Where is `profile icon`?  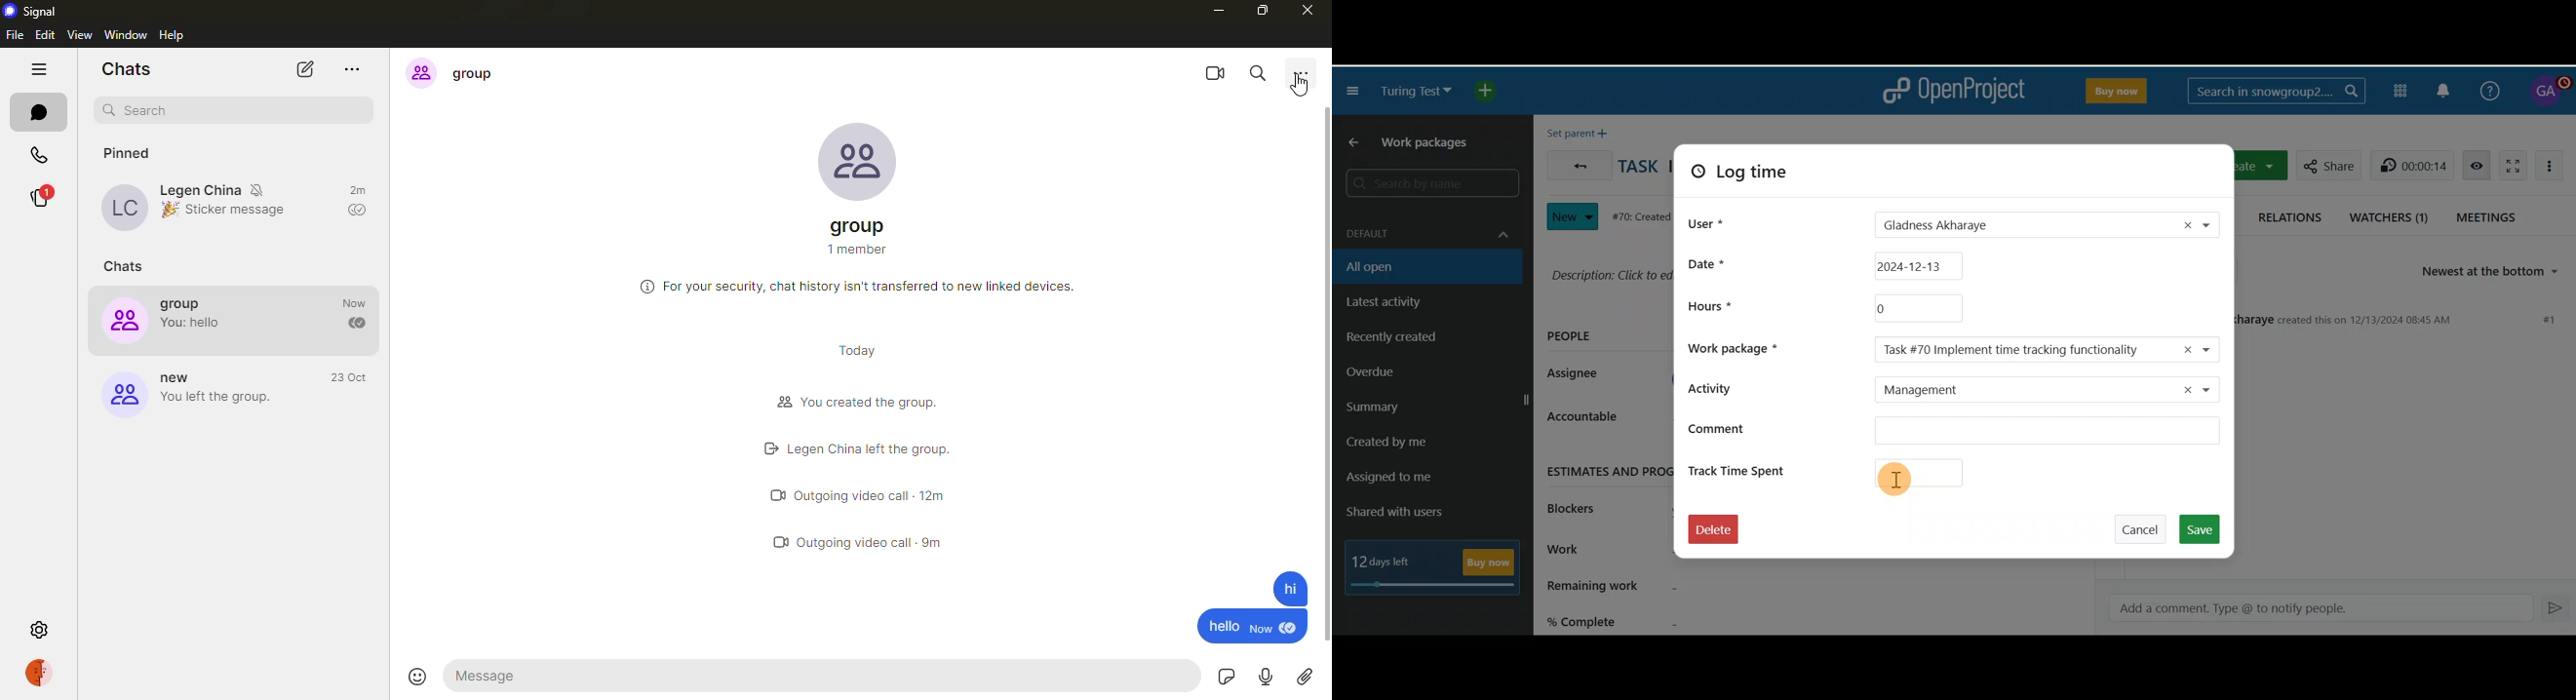 profile icon is located at coordinates (121, 398).